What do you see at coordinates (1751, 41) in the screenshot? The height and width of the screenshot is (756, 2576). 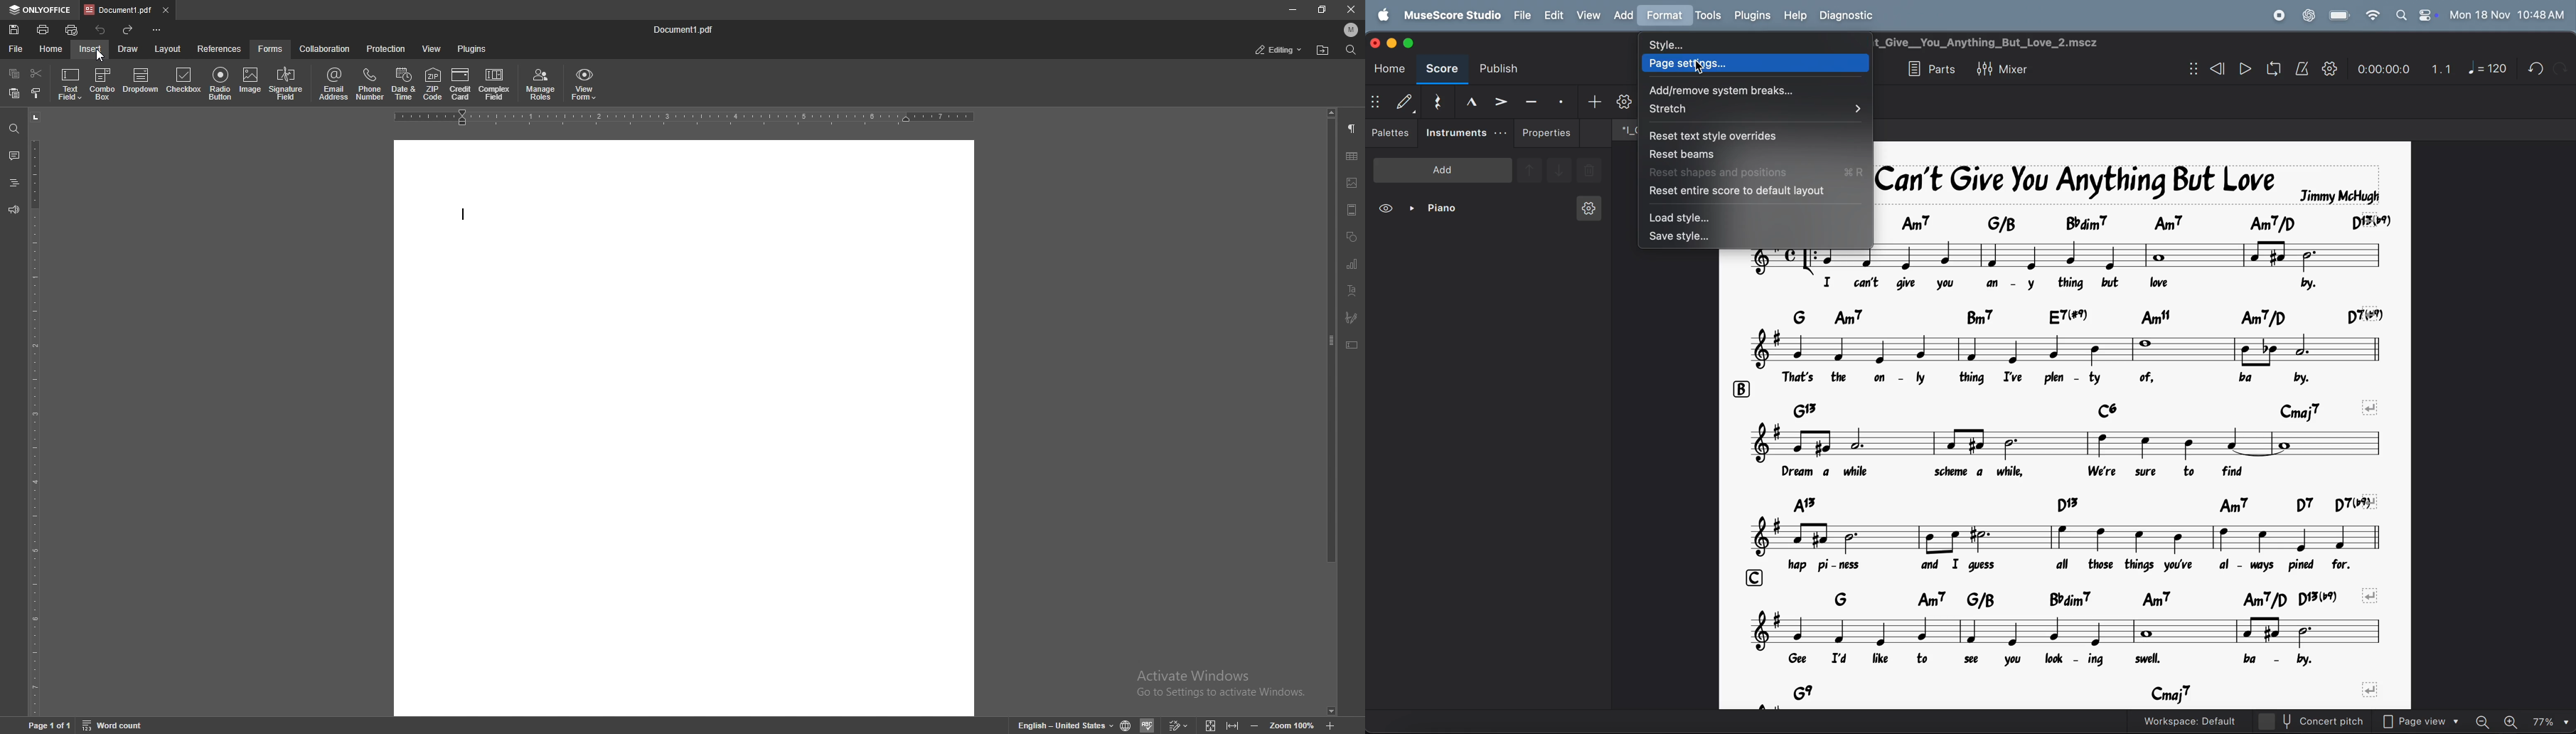 I see `style` at bounding box center [1751, 41].